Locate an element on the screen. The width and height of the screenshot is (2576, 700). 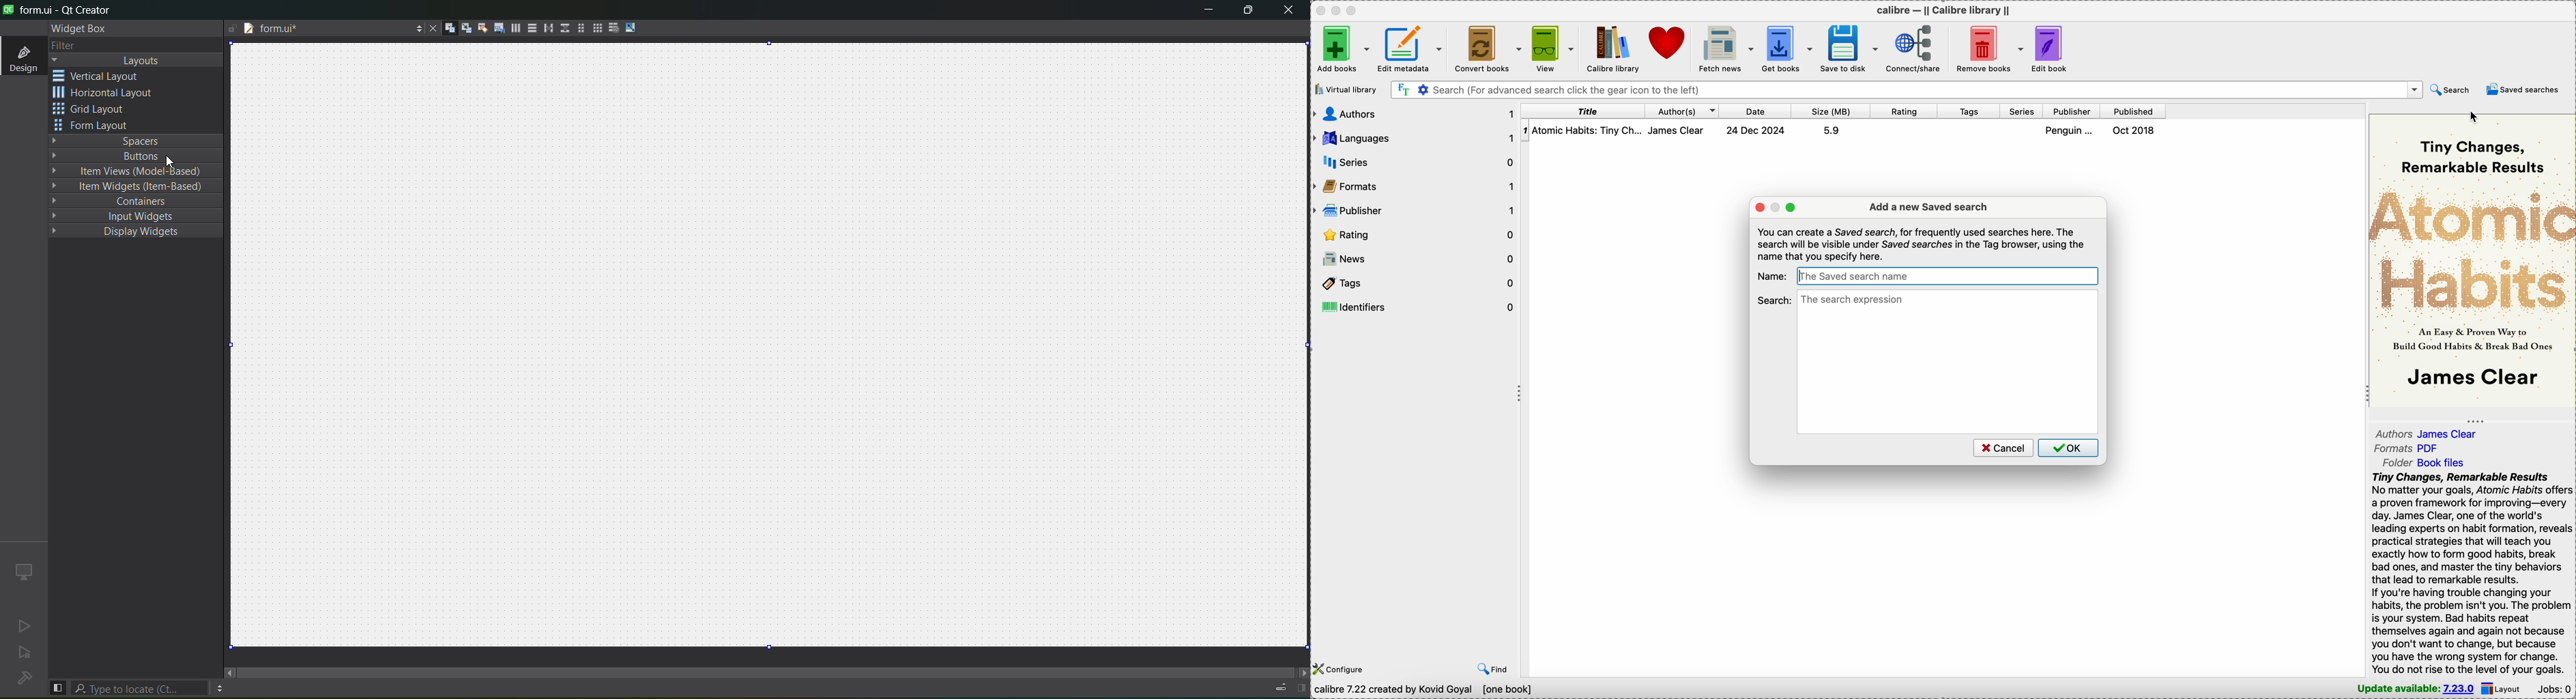
publisher is located at coordinates (1415, 212).